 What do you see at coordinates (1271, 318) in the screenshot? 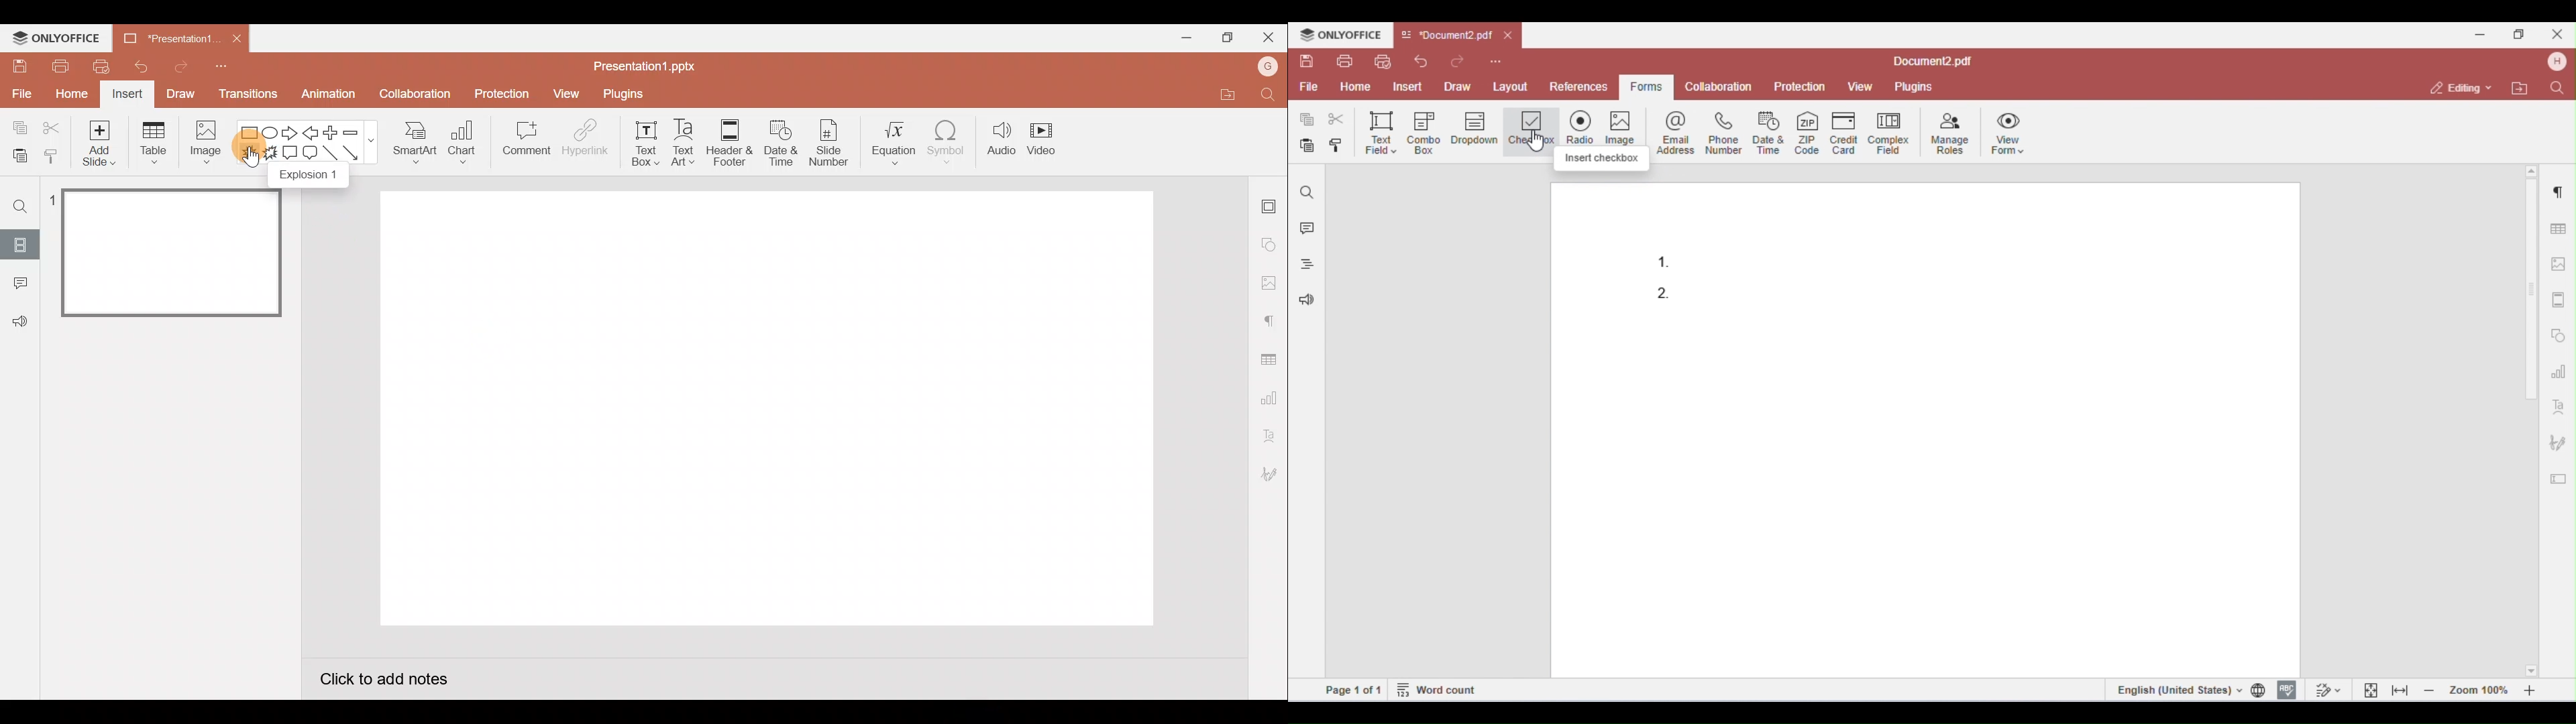
I see `Paragraph settings` at bounding box center [1271, 318].